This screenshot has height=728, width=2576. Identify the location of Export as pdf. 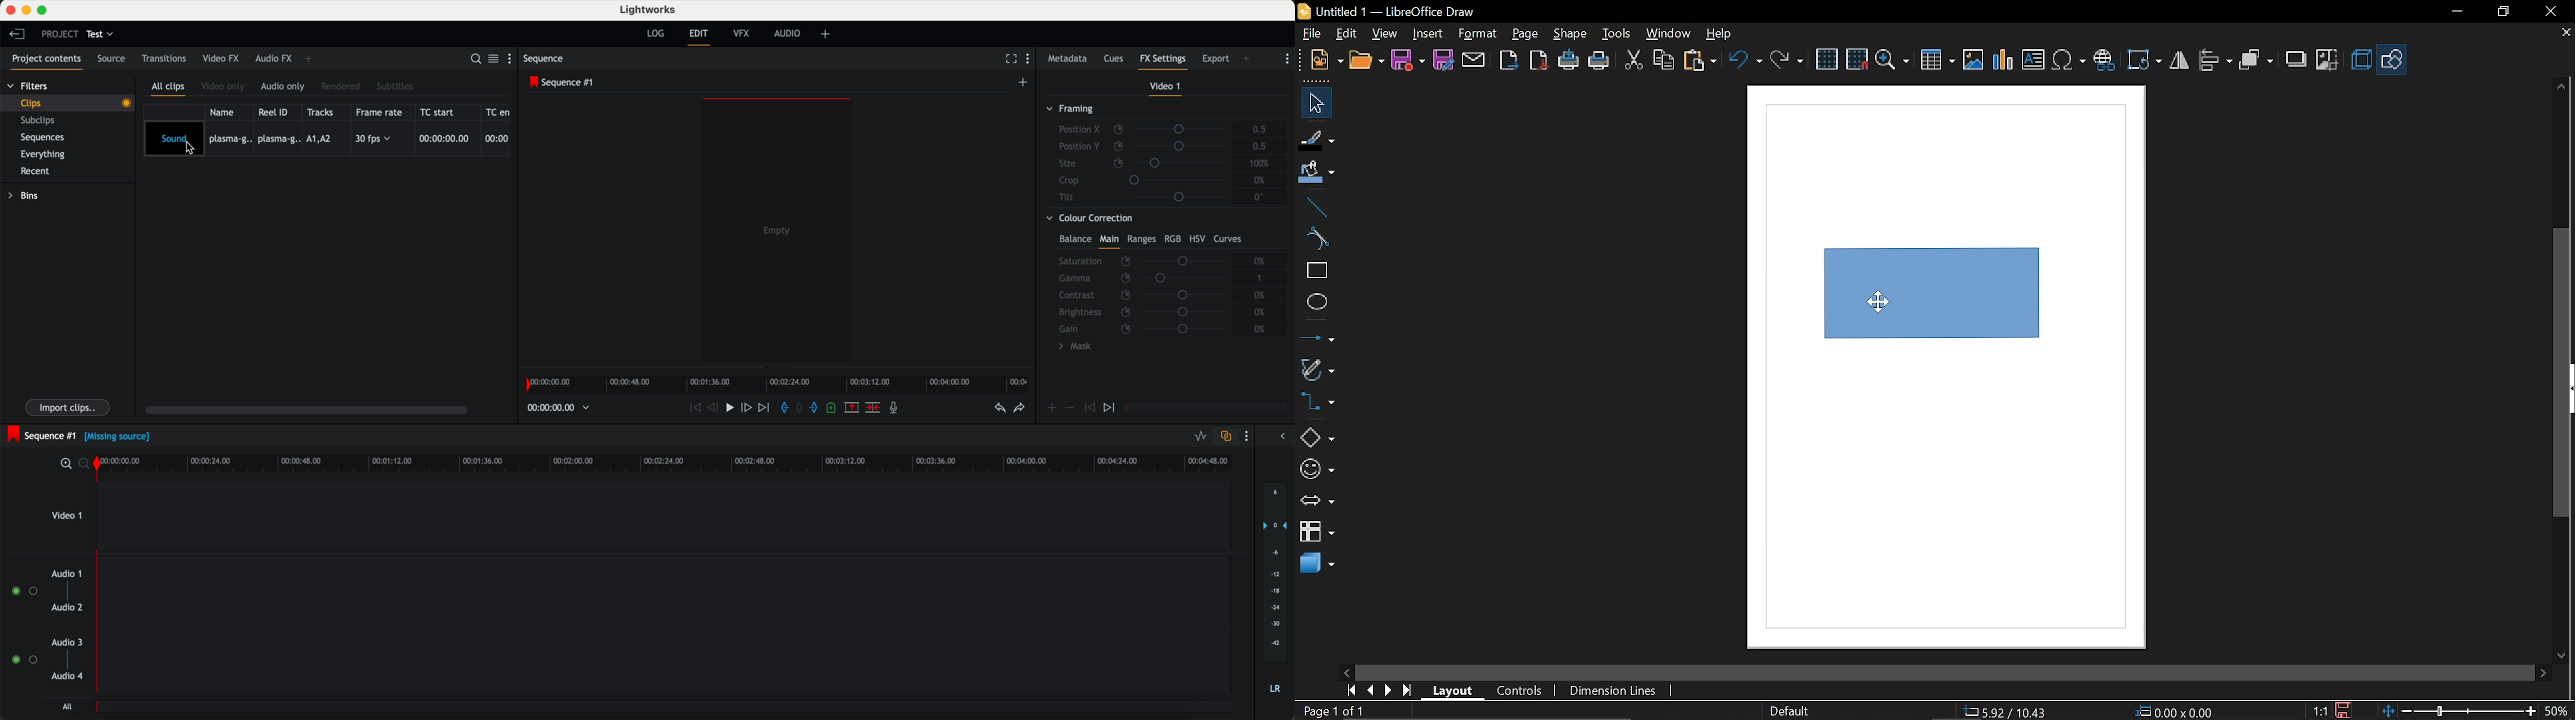
(1540, 61).